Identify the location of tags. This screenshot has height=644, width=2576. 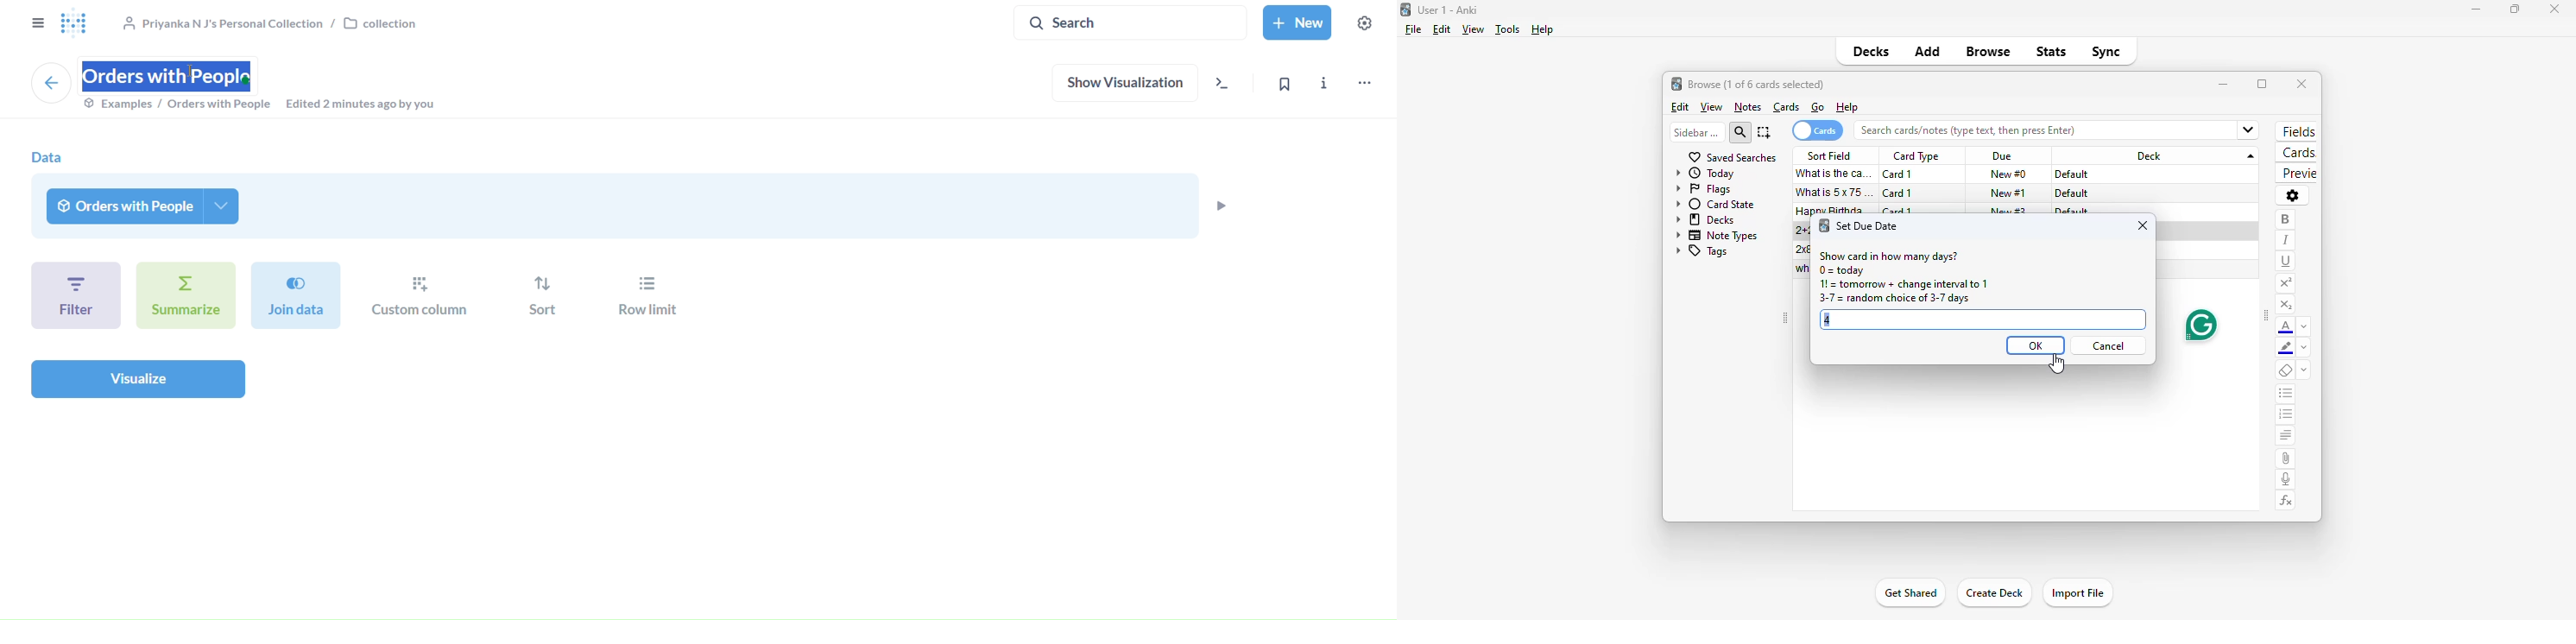
(1702, 252).